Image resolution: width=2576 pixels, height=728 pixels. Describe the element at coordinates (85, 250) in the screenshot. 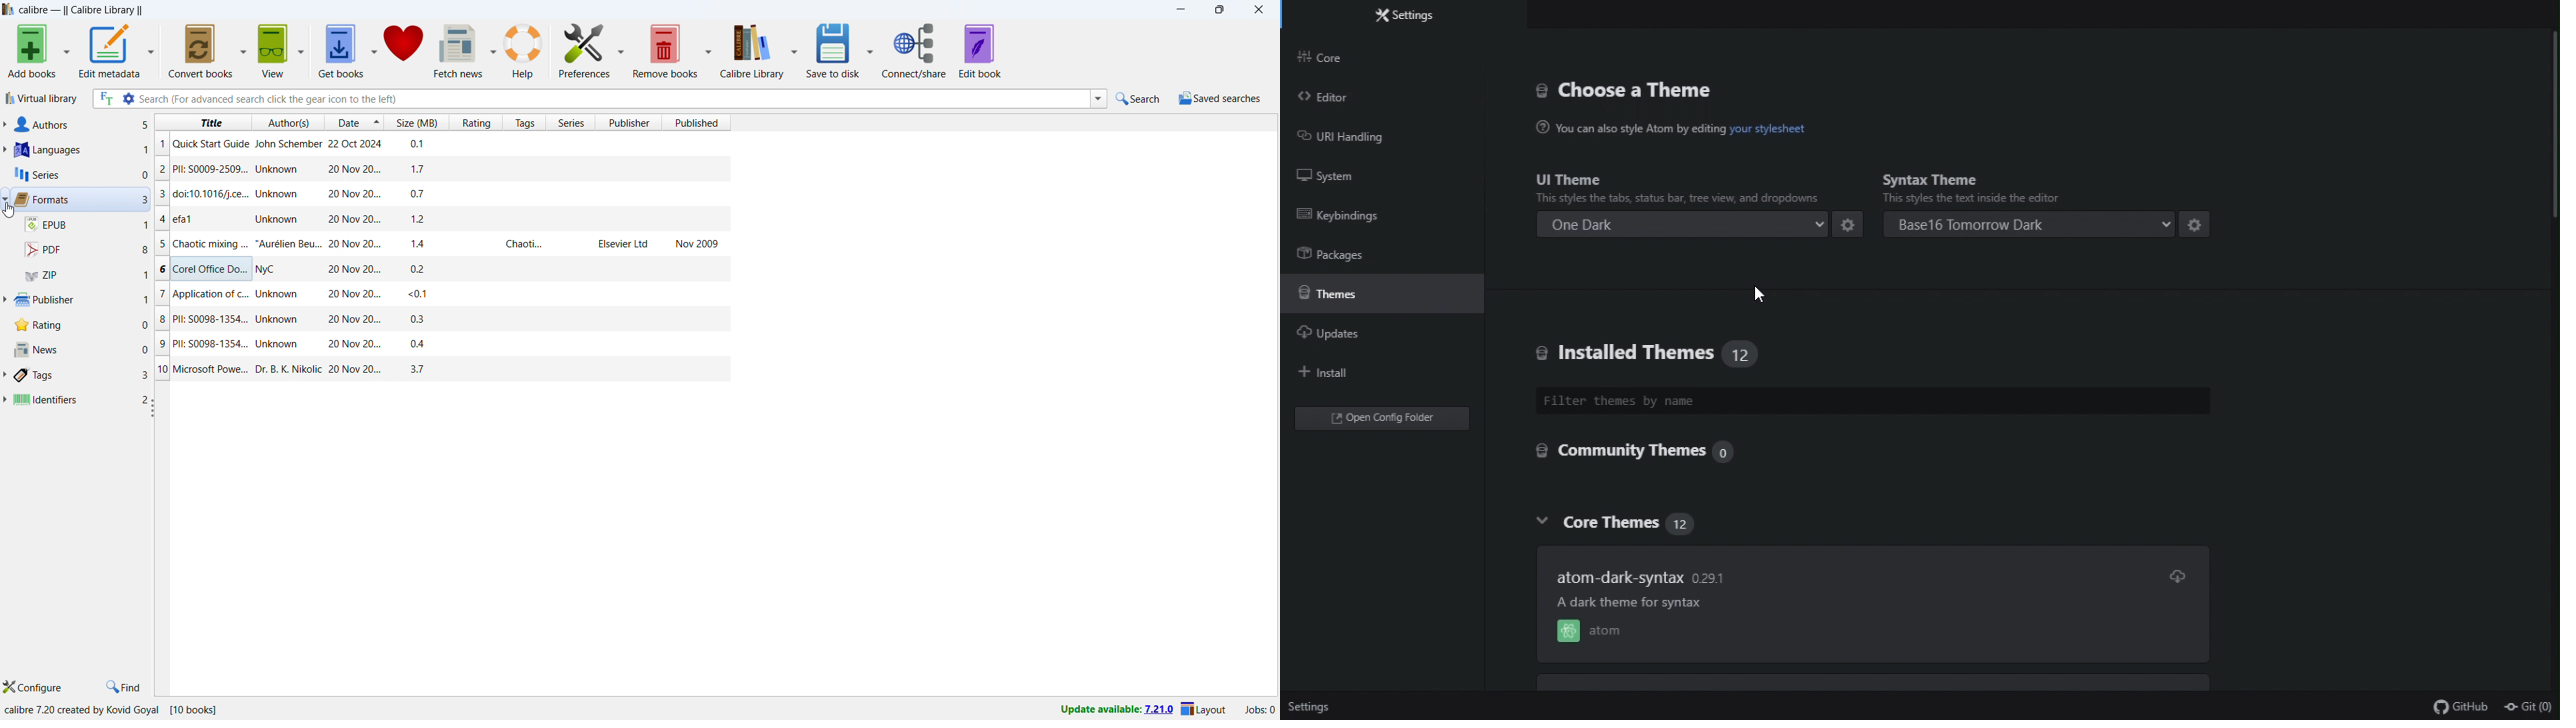

I see `pdf` at that location.